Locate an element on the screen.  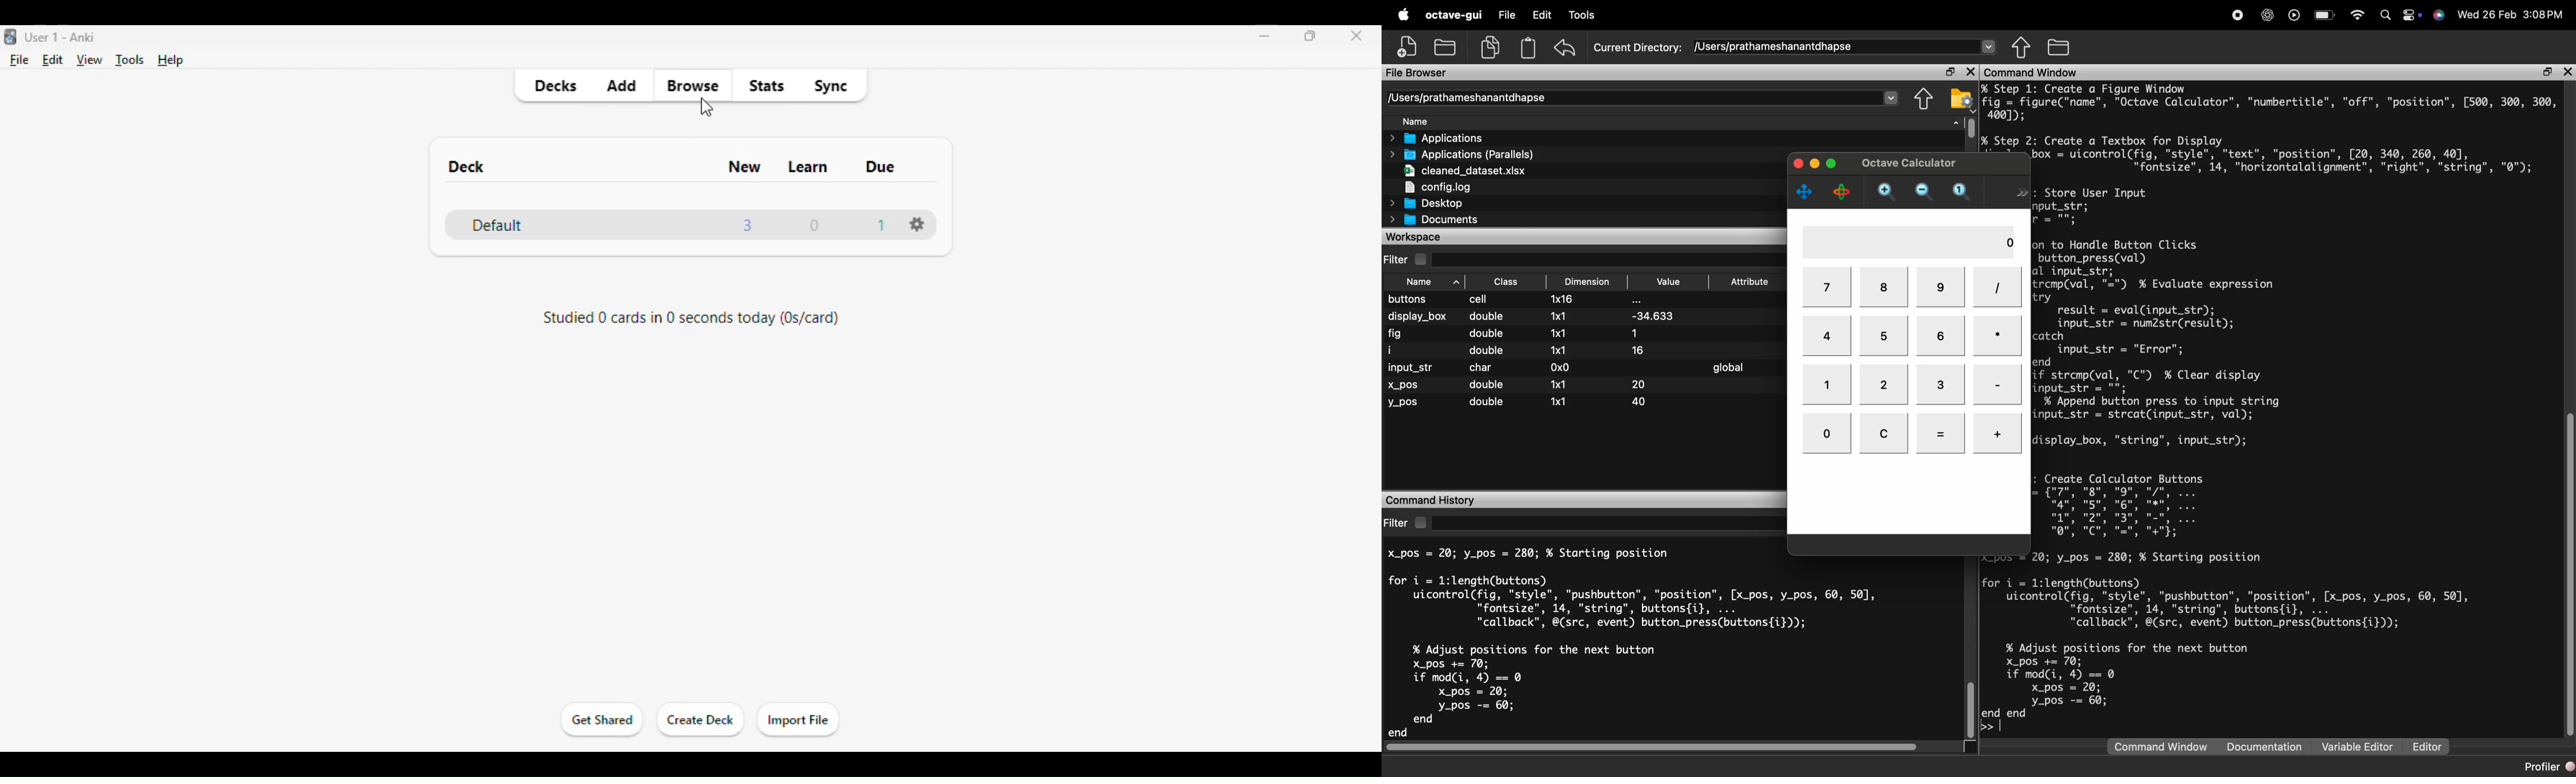
double is located at coordinates (1484, 317).